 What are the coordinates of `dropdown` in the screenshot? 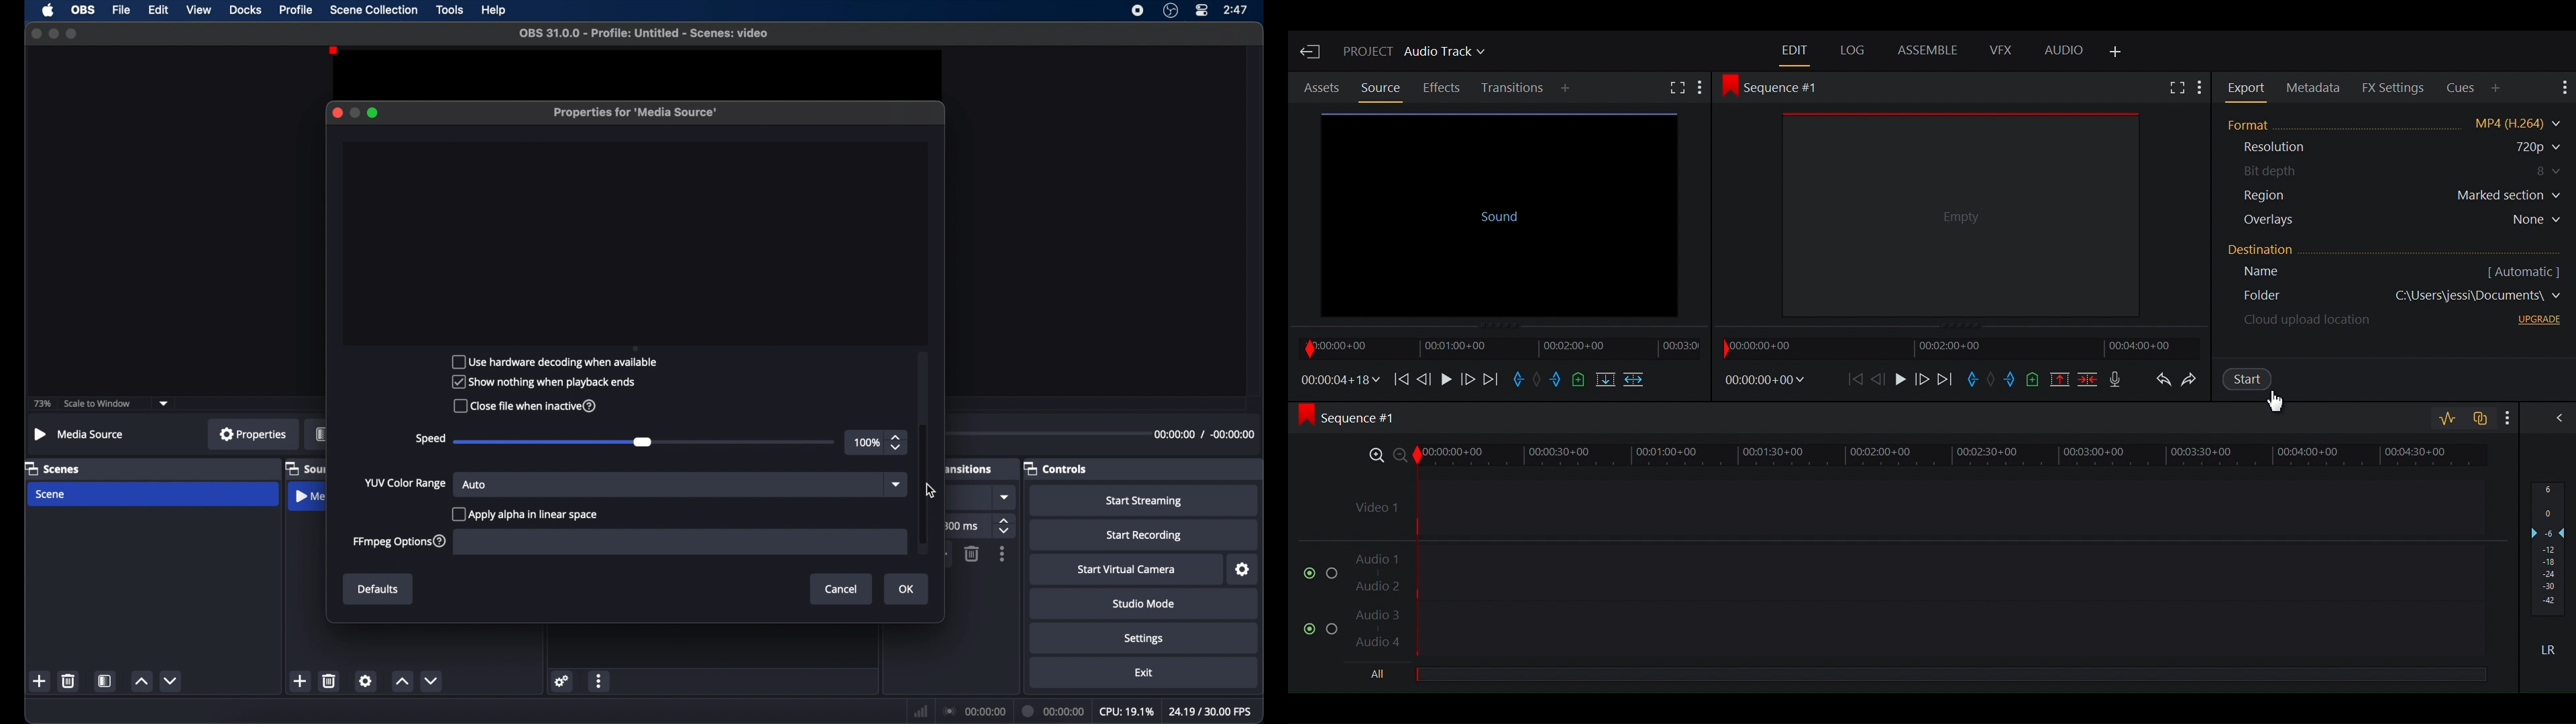 It's located at (1006, 497).